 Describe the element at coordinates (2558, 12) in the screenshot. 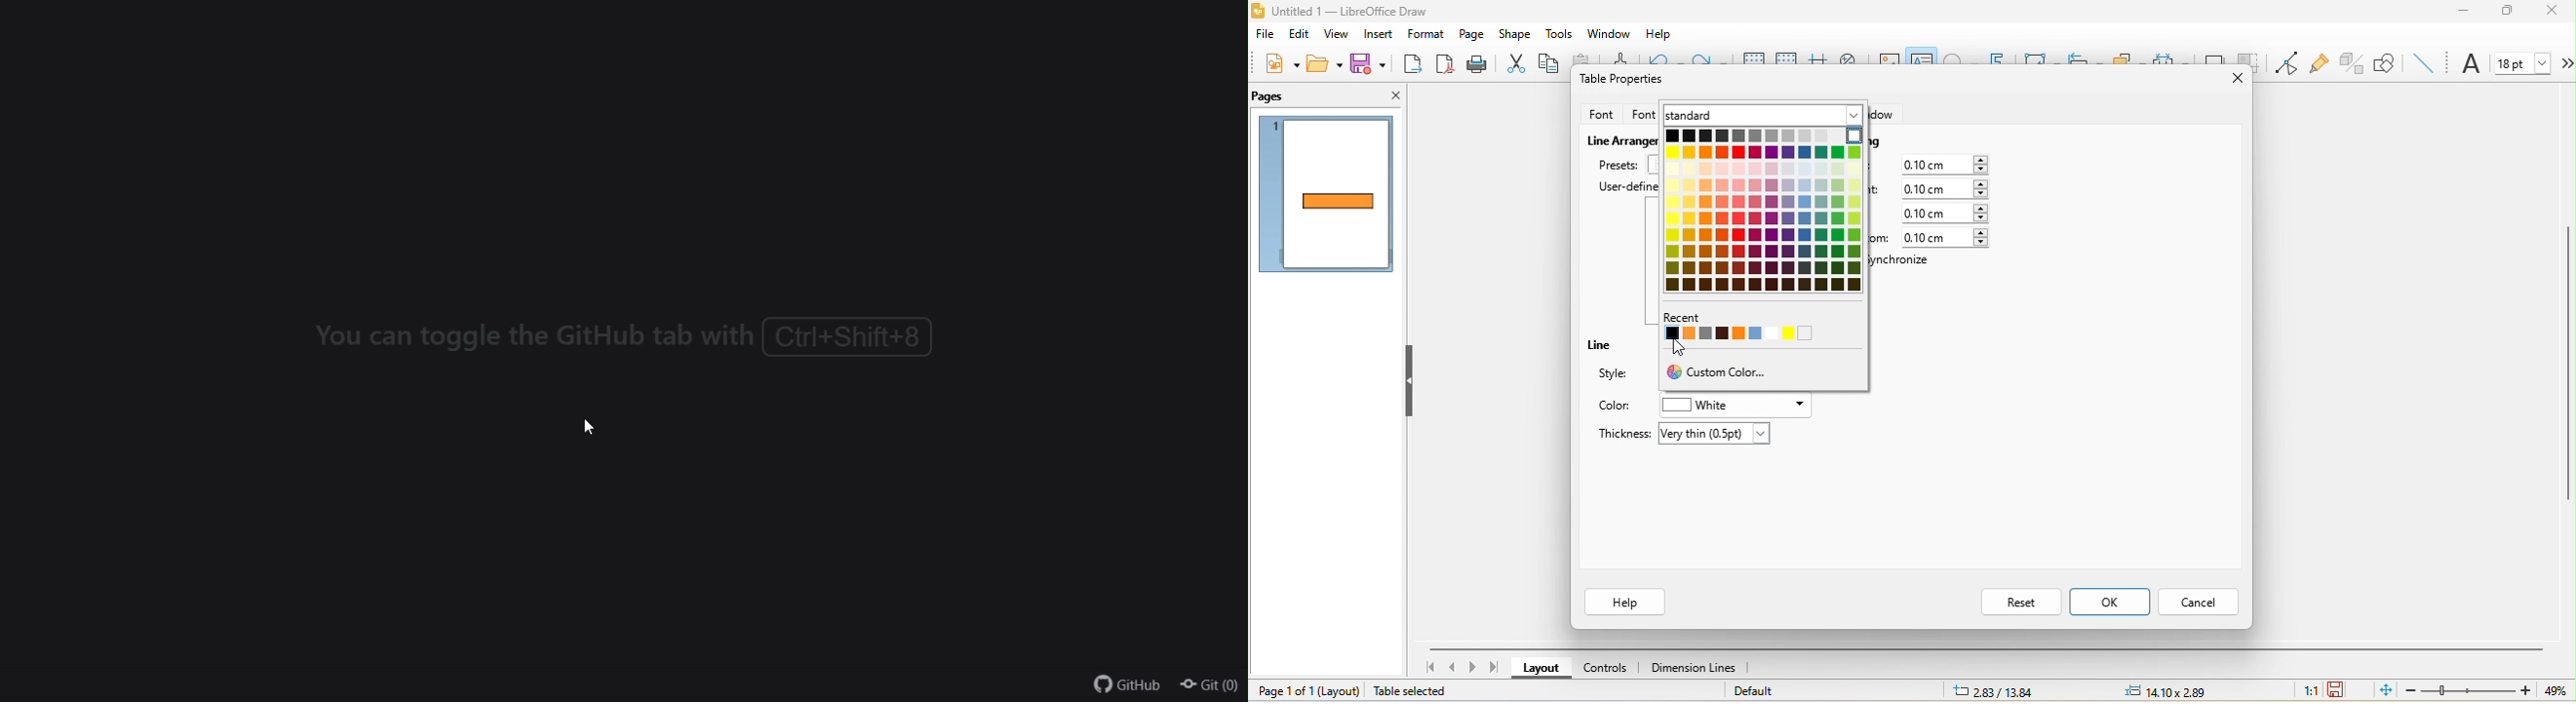

I see `close` at that location.